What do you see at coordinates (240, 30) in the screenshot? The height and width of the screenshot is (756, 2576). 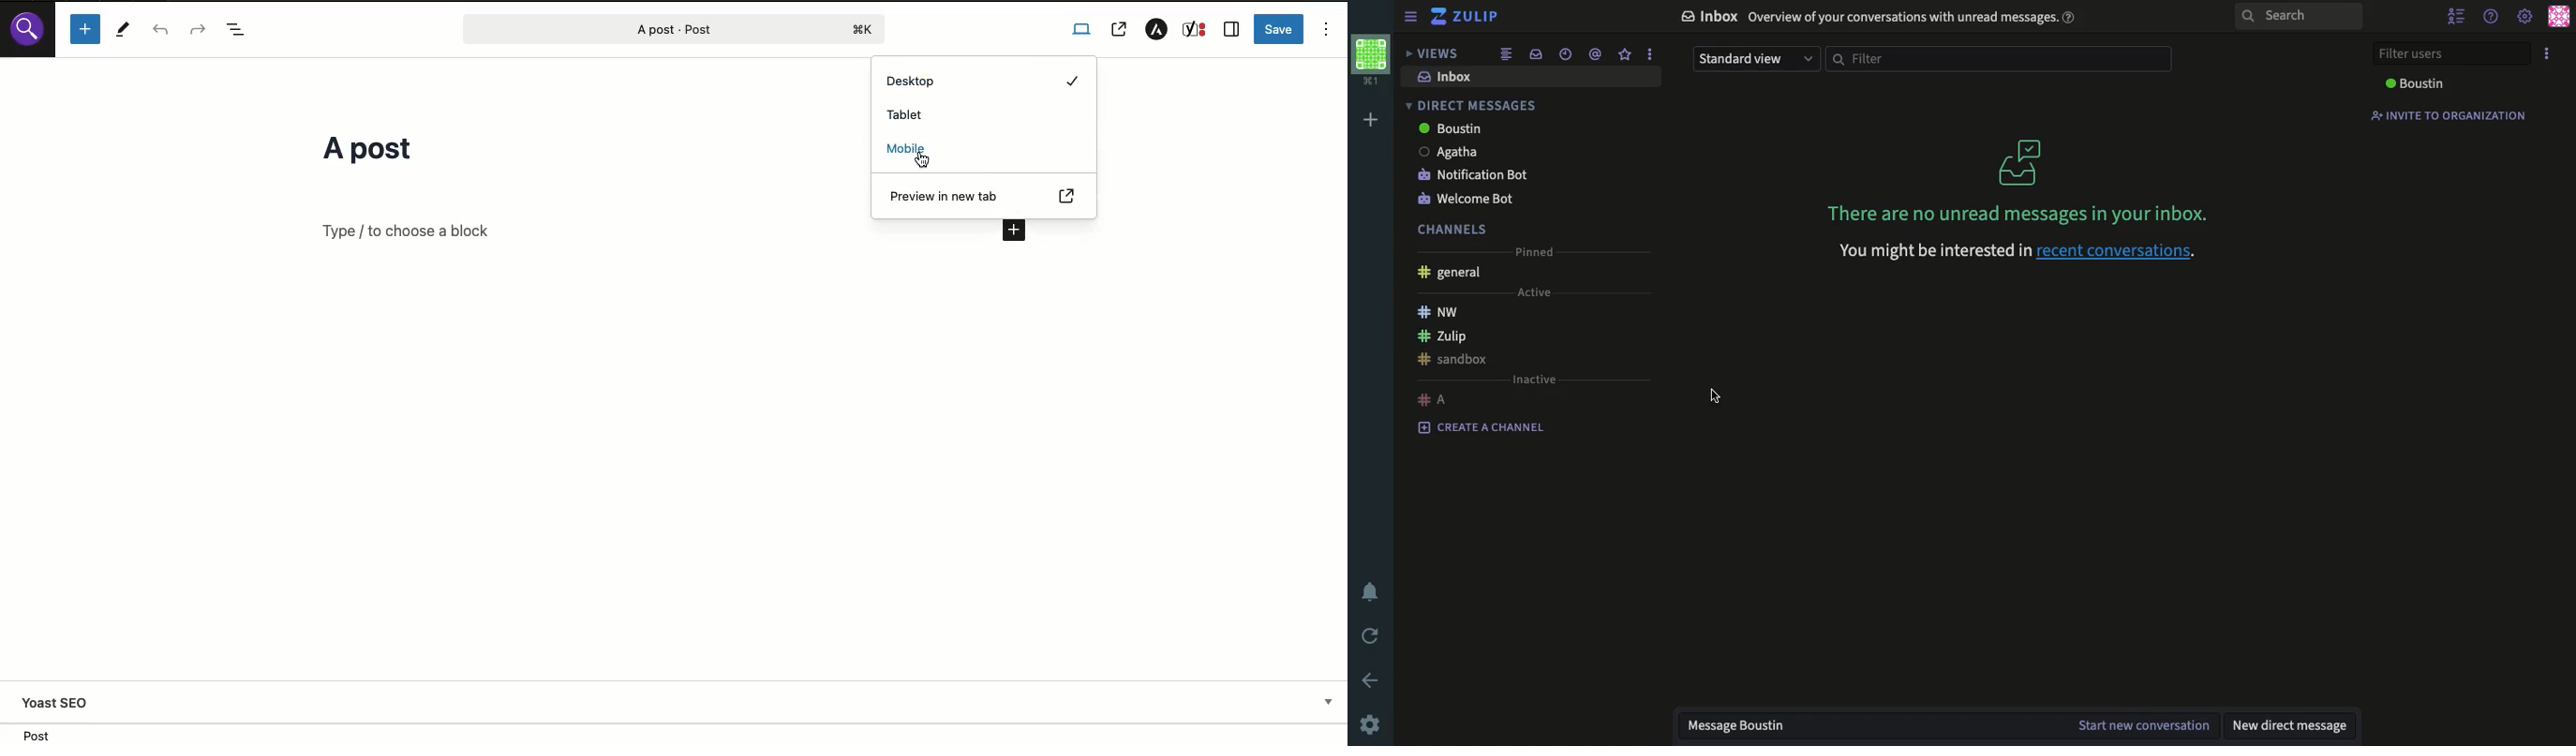 I see `Doc overview` at bounding box center [240, 30].